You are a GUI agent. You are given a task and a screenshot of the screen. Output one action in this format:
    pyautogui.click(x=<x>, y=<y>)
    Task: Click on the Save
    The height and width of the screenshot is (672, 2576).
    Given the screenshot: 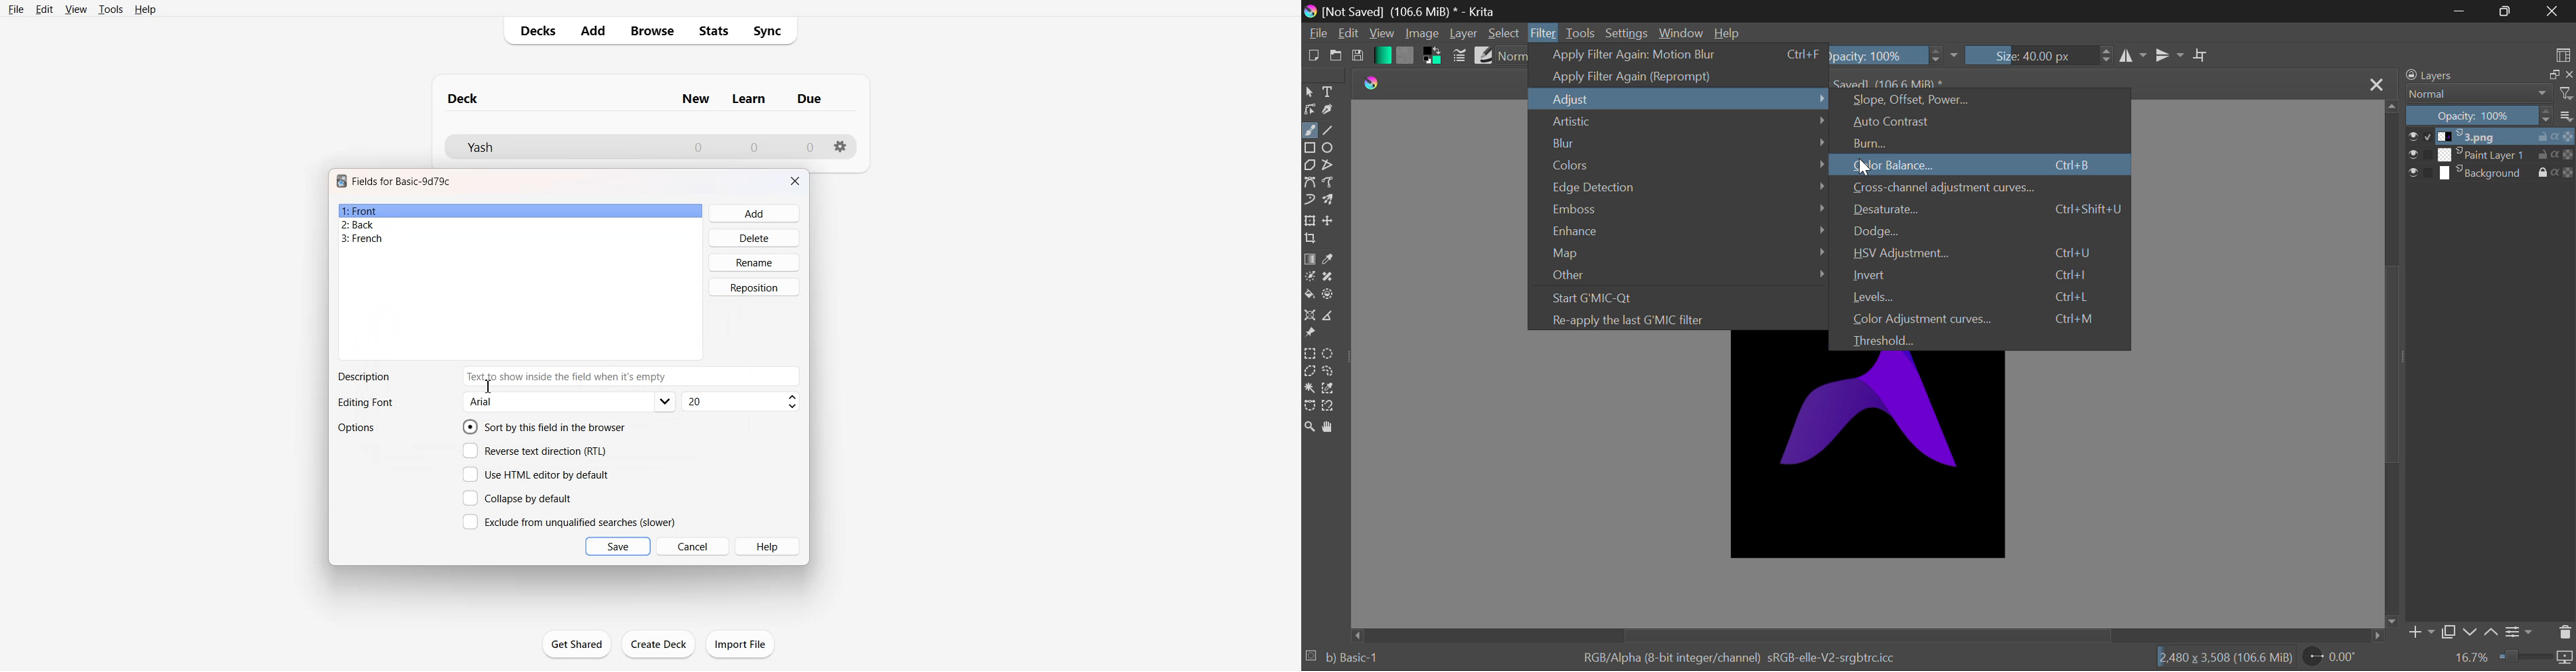 What is the action you would take?
    pyautogui.click(x=1360, y=56)
    